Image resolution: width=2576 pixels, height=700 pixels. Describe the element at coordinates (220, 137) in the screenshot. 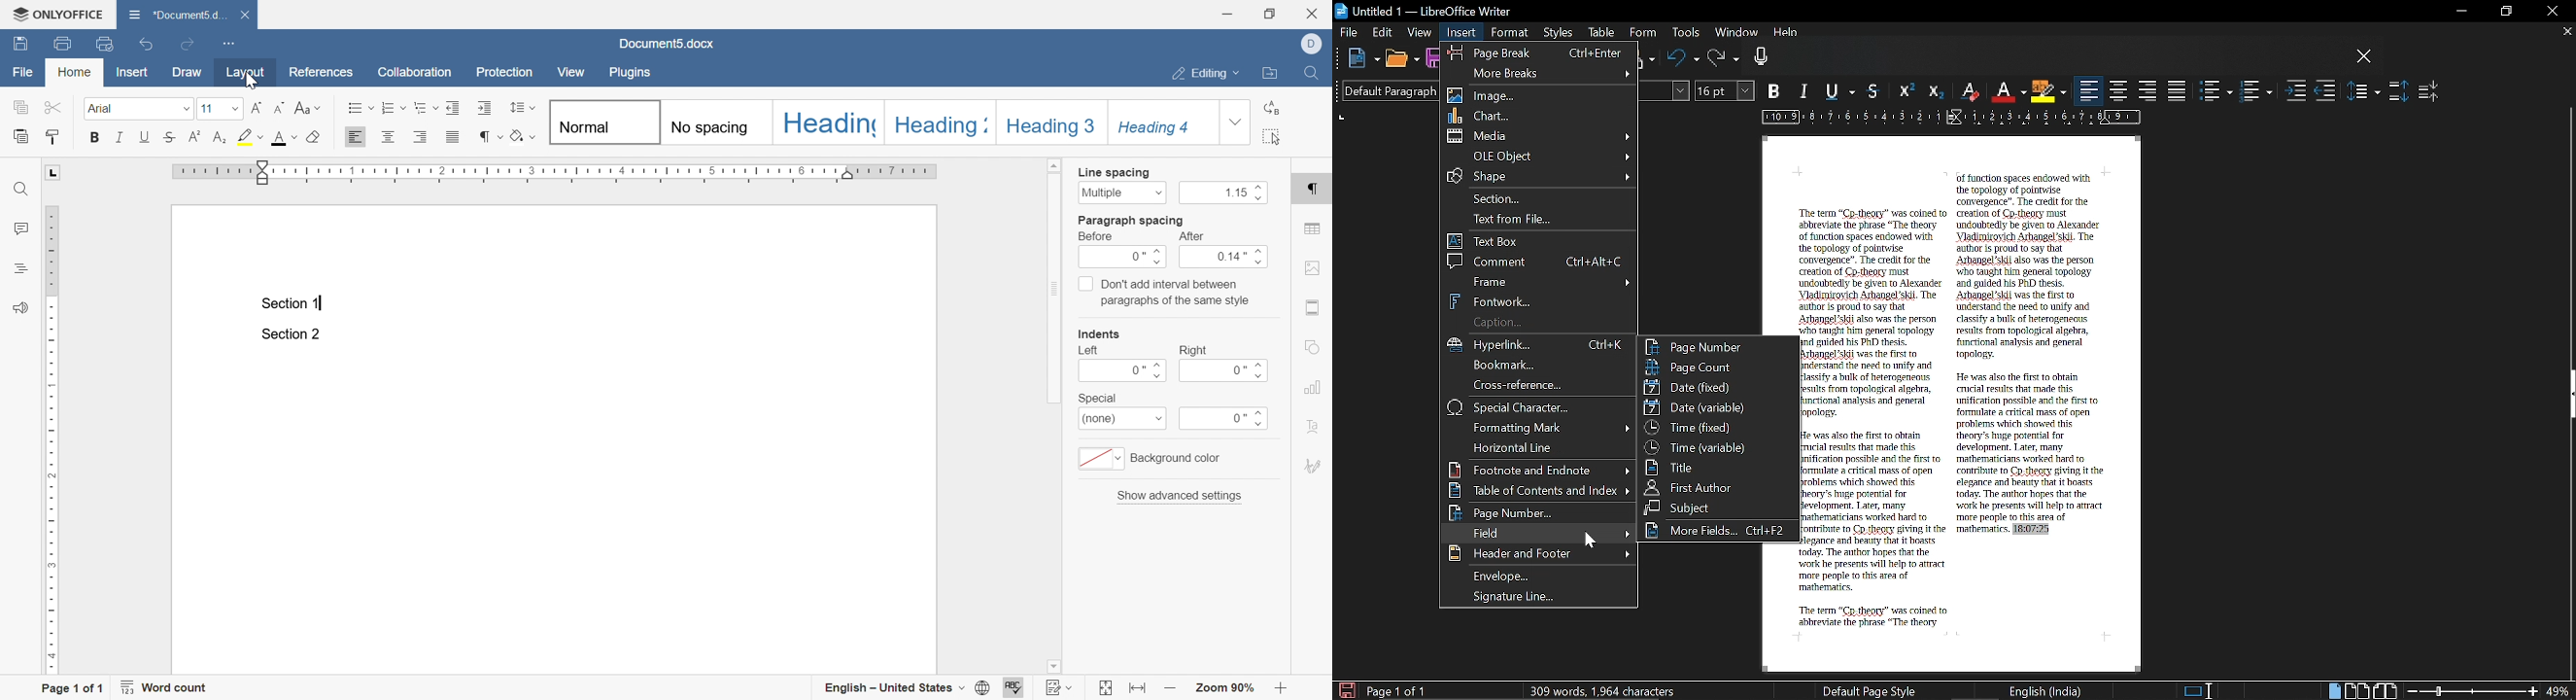

I see `subscript` at that location.